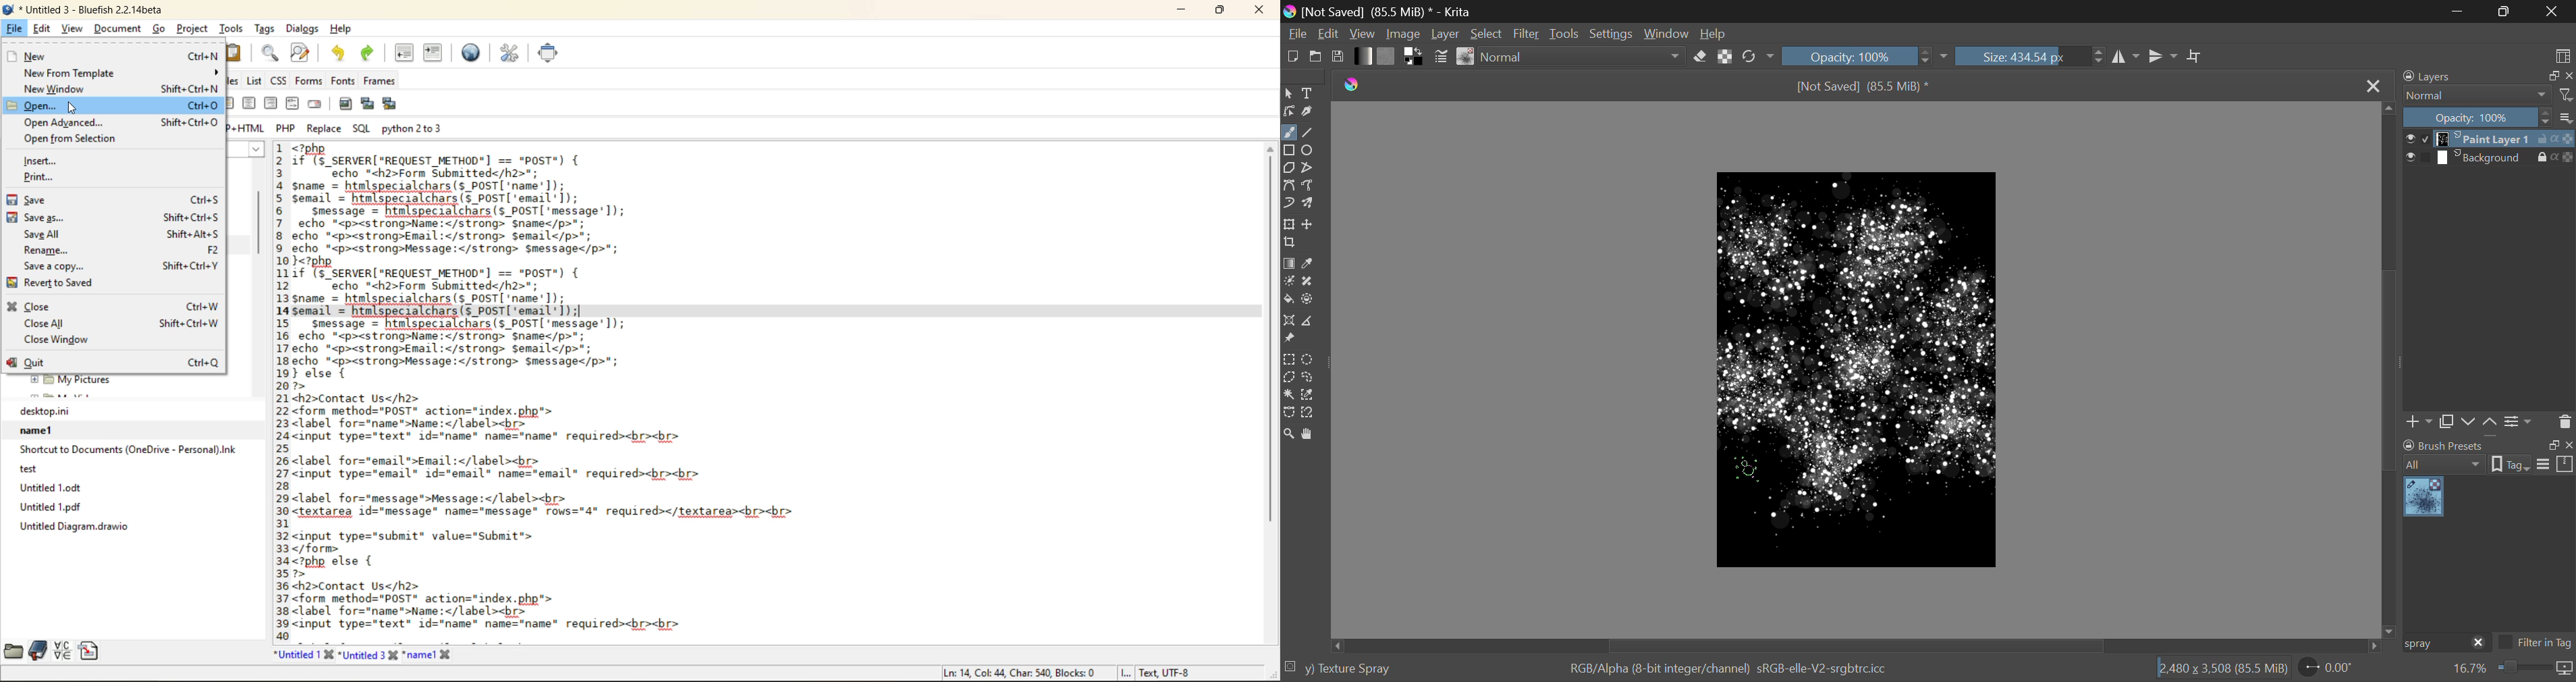  Describe the element at coordinates (1726, 56) in the screenshot. I see `Lock Alpha` at that location.